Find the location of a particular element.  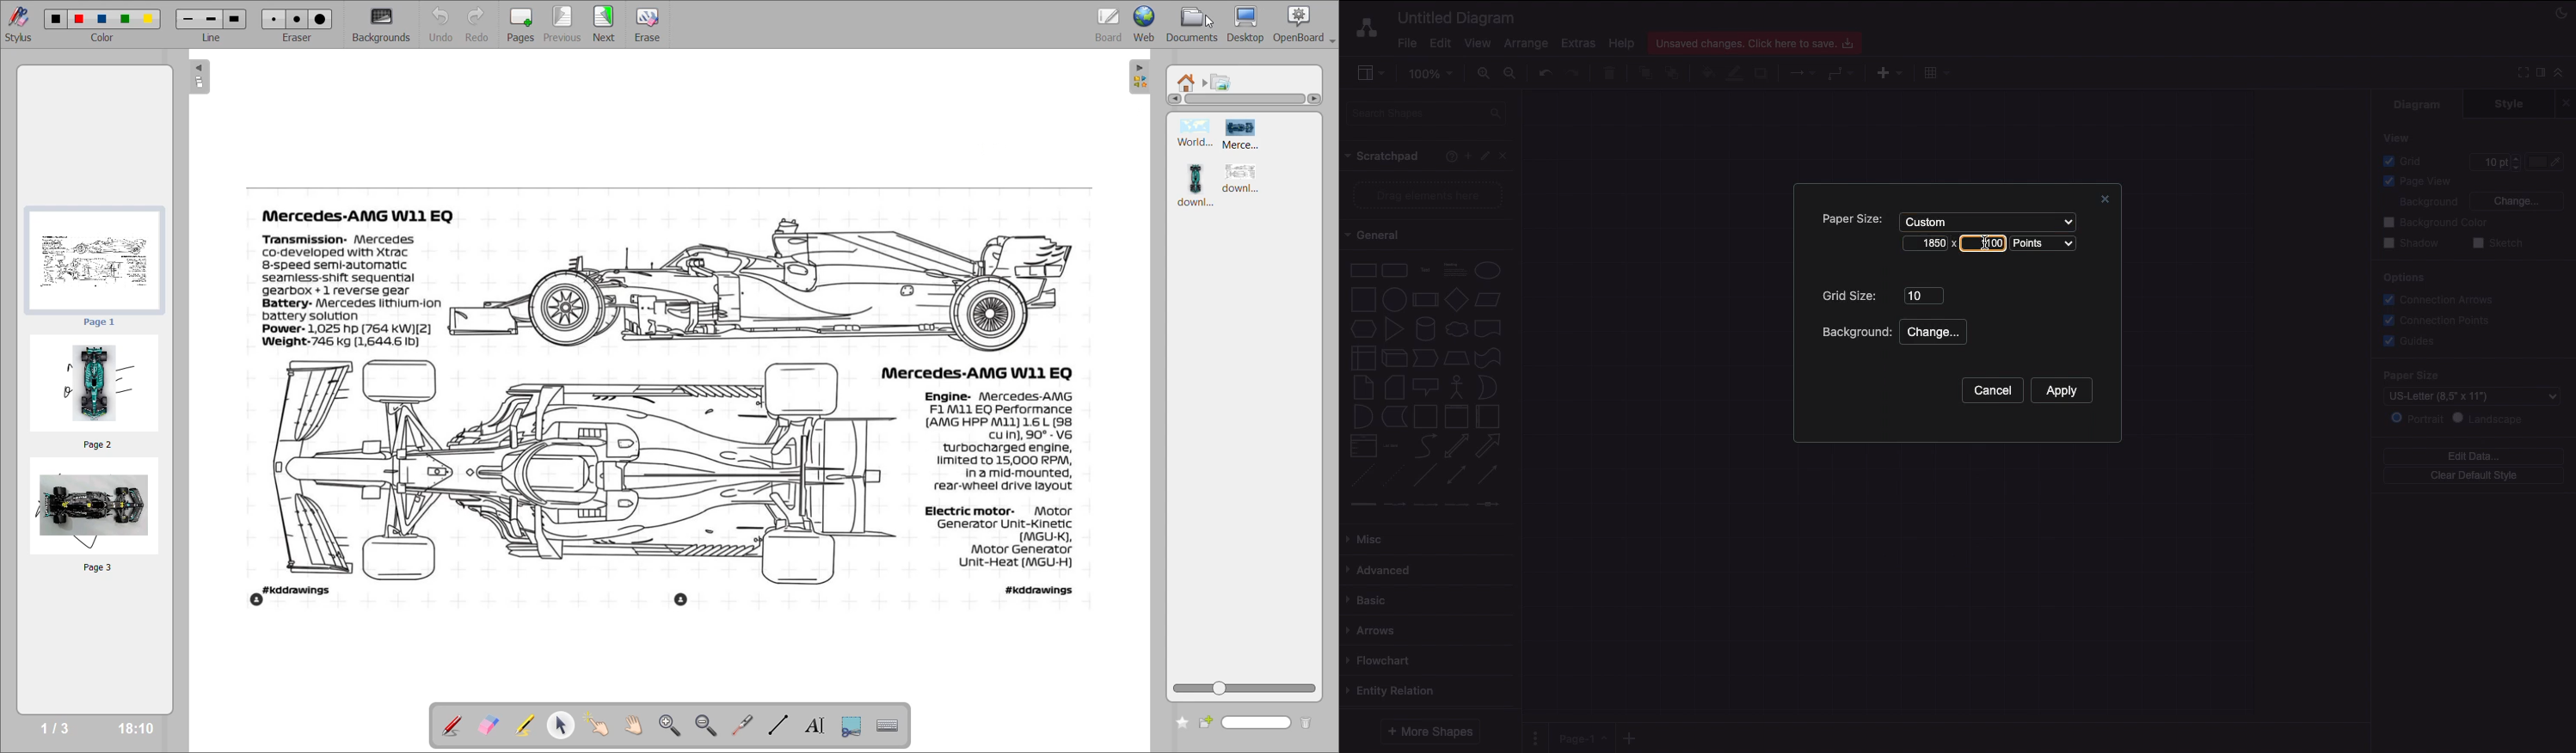

Trapezoid is located at coordinates (1454, 358).